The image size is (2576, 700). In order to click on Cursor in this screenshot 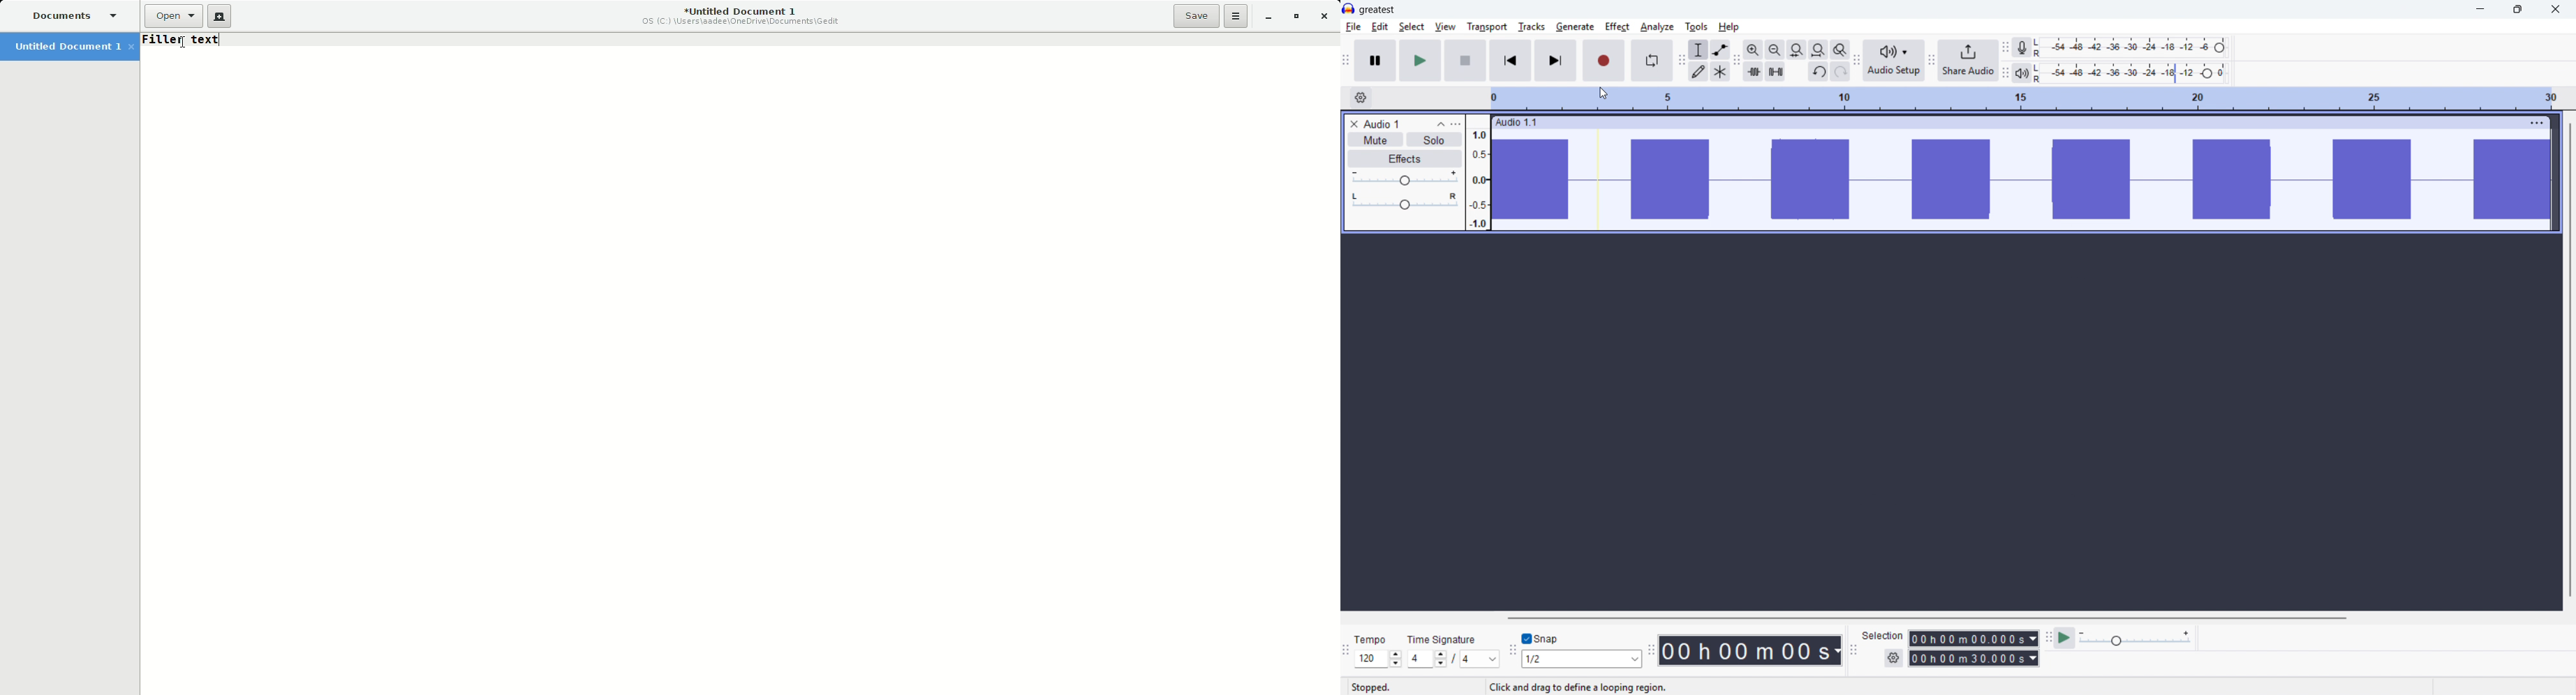, I will do `click(1605, 95)`.